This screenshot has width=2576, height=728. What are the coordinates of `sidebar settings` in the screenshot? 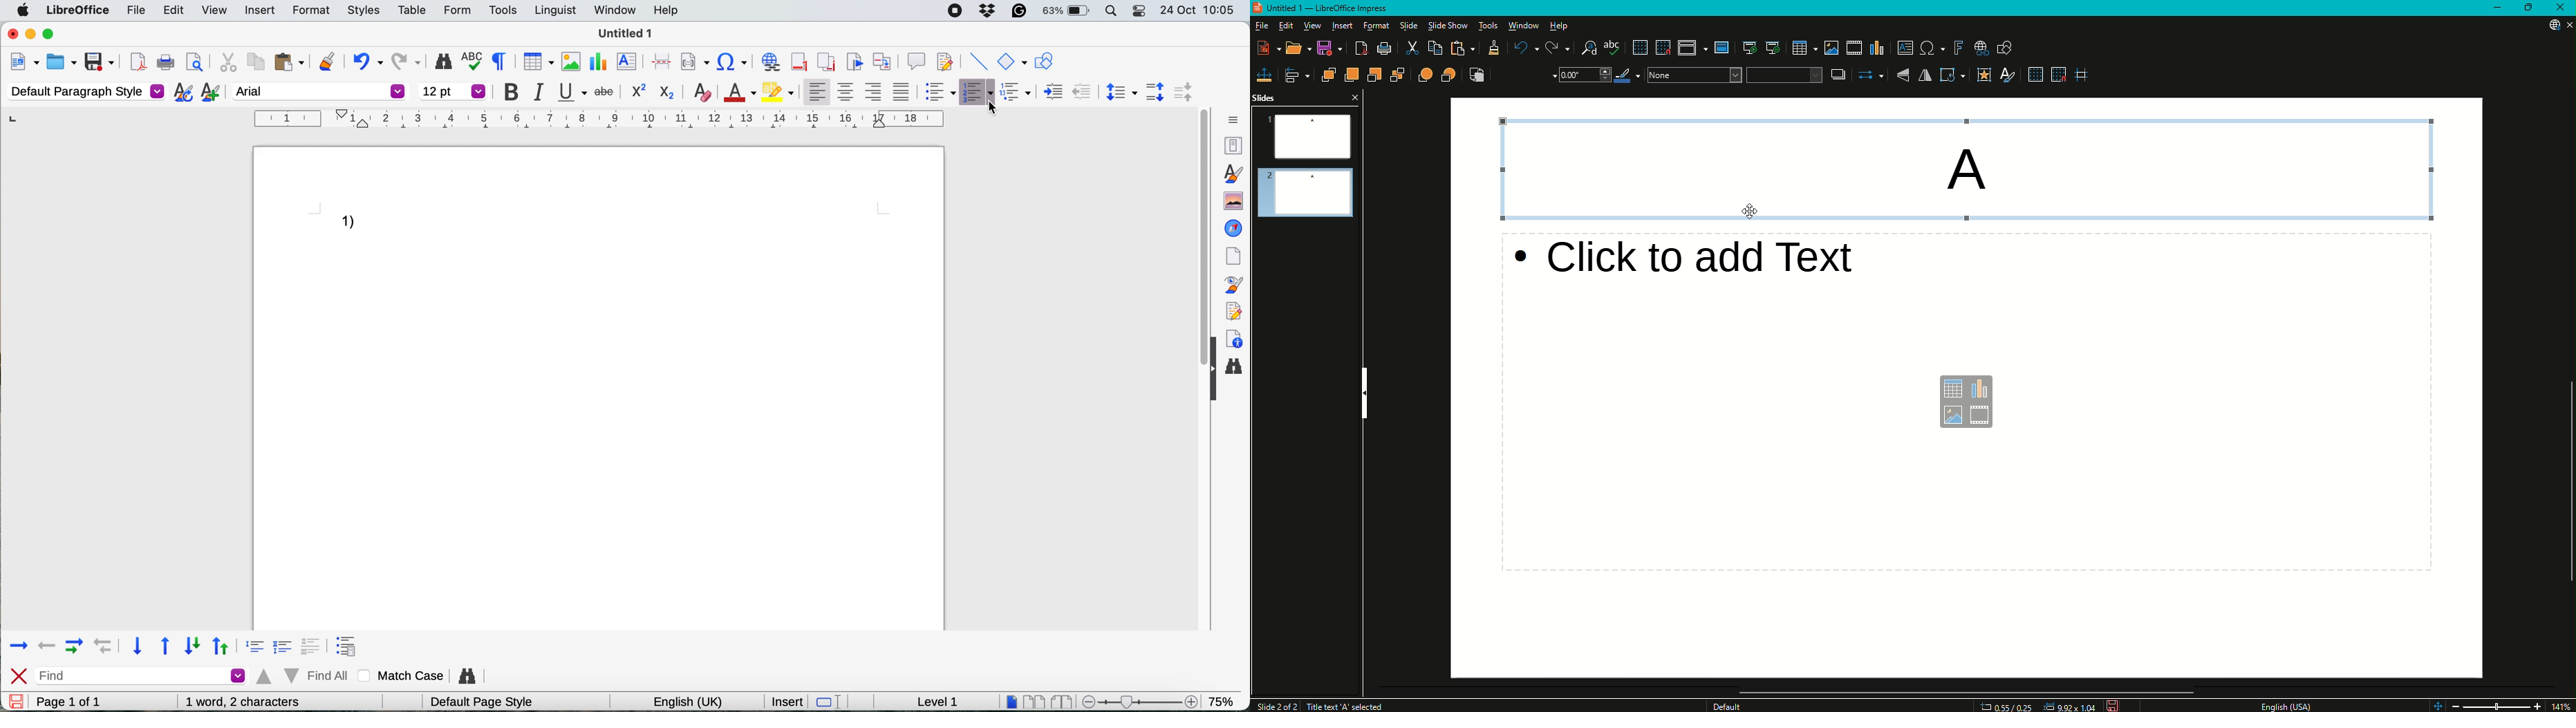 It's located at (1231, 118).